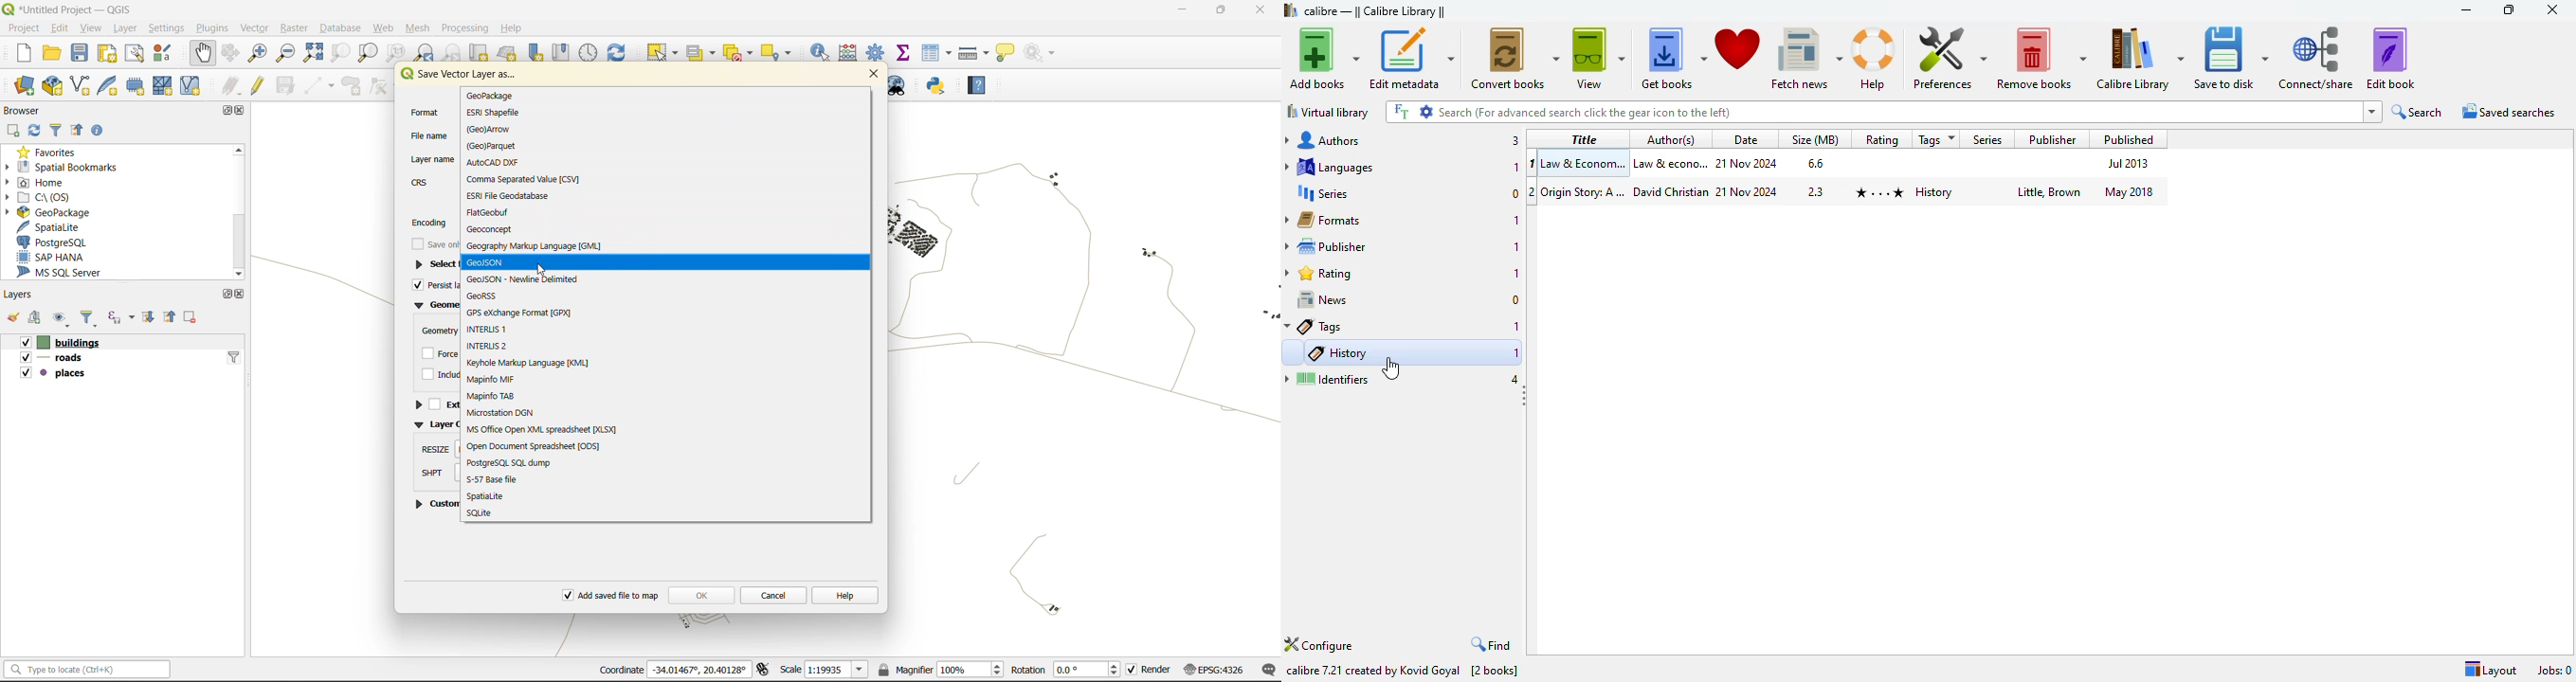 This screenshot has width=2576, height=700. Describe the element at coordinates (2141, 58) in the screenshot. I see `calibre library` at that location.